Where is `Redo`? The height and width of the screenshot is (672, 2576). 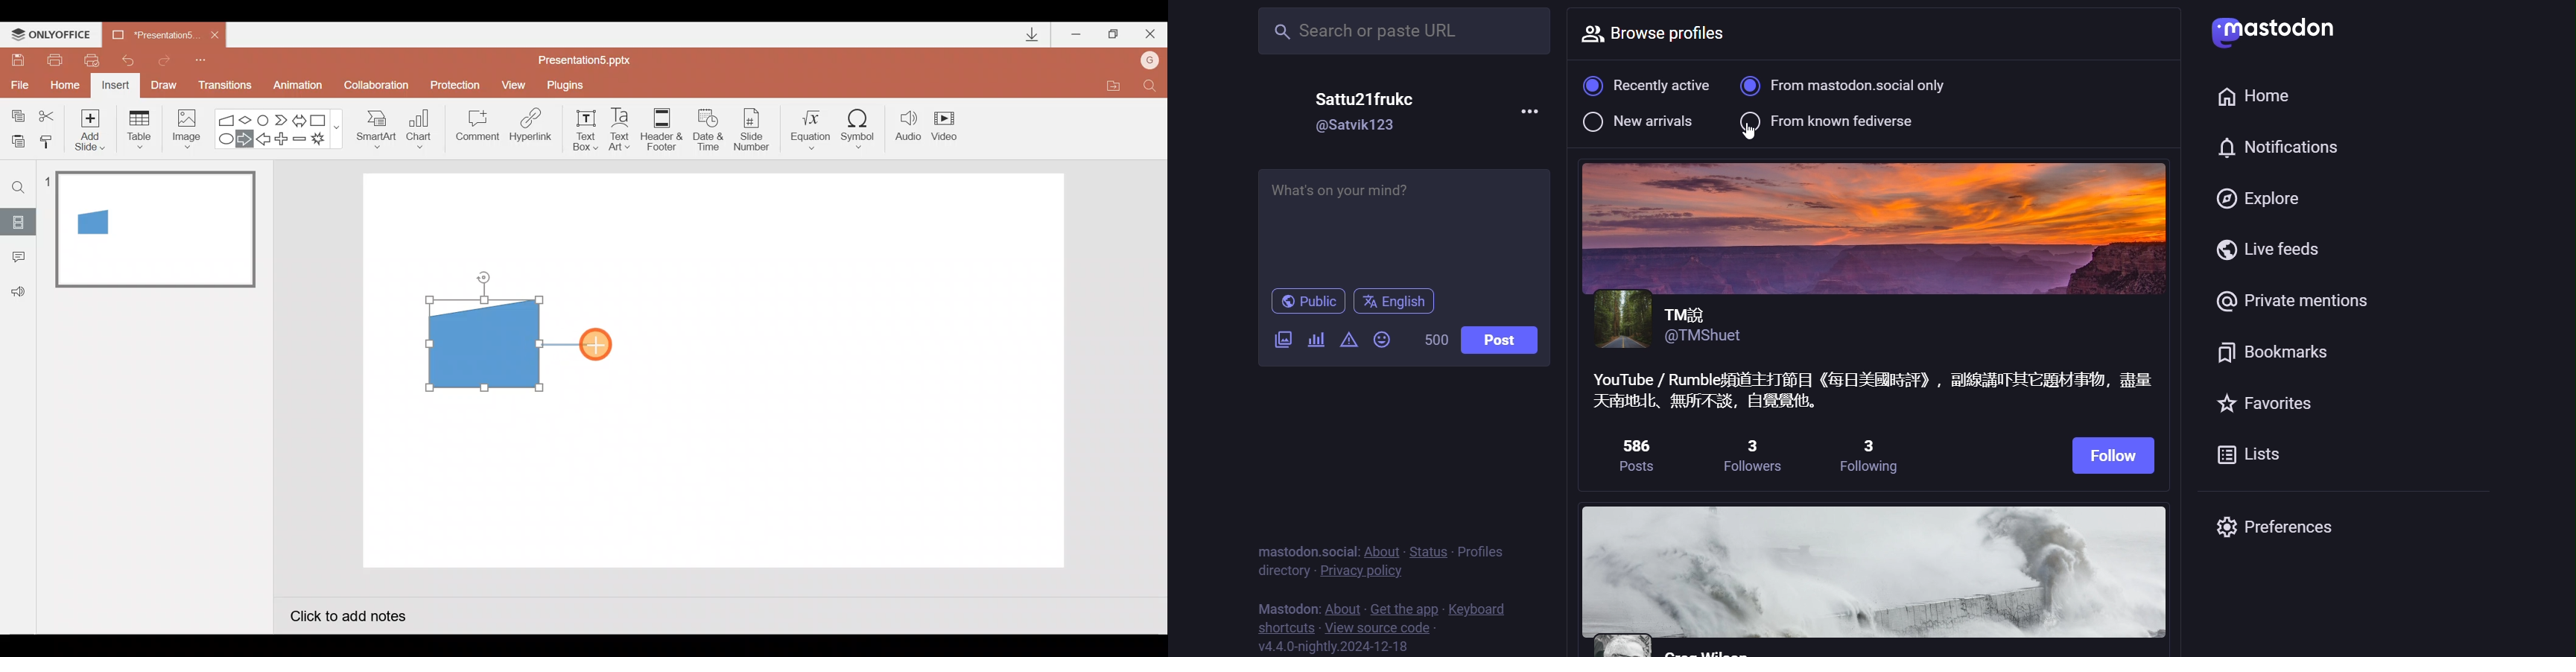
Redo is located at coordinates (165, 58).